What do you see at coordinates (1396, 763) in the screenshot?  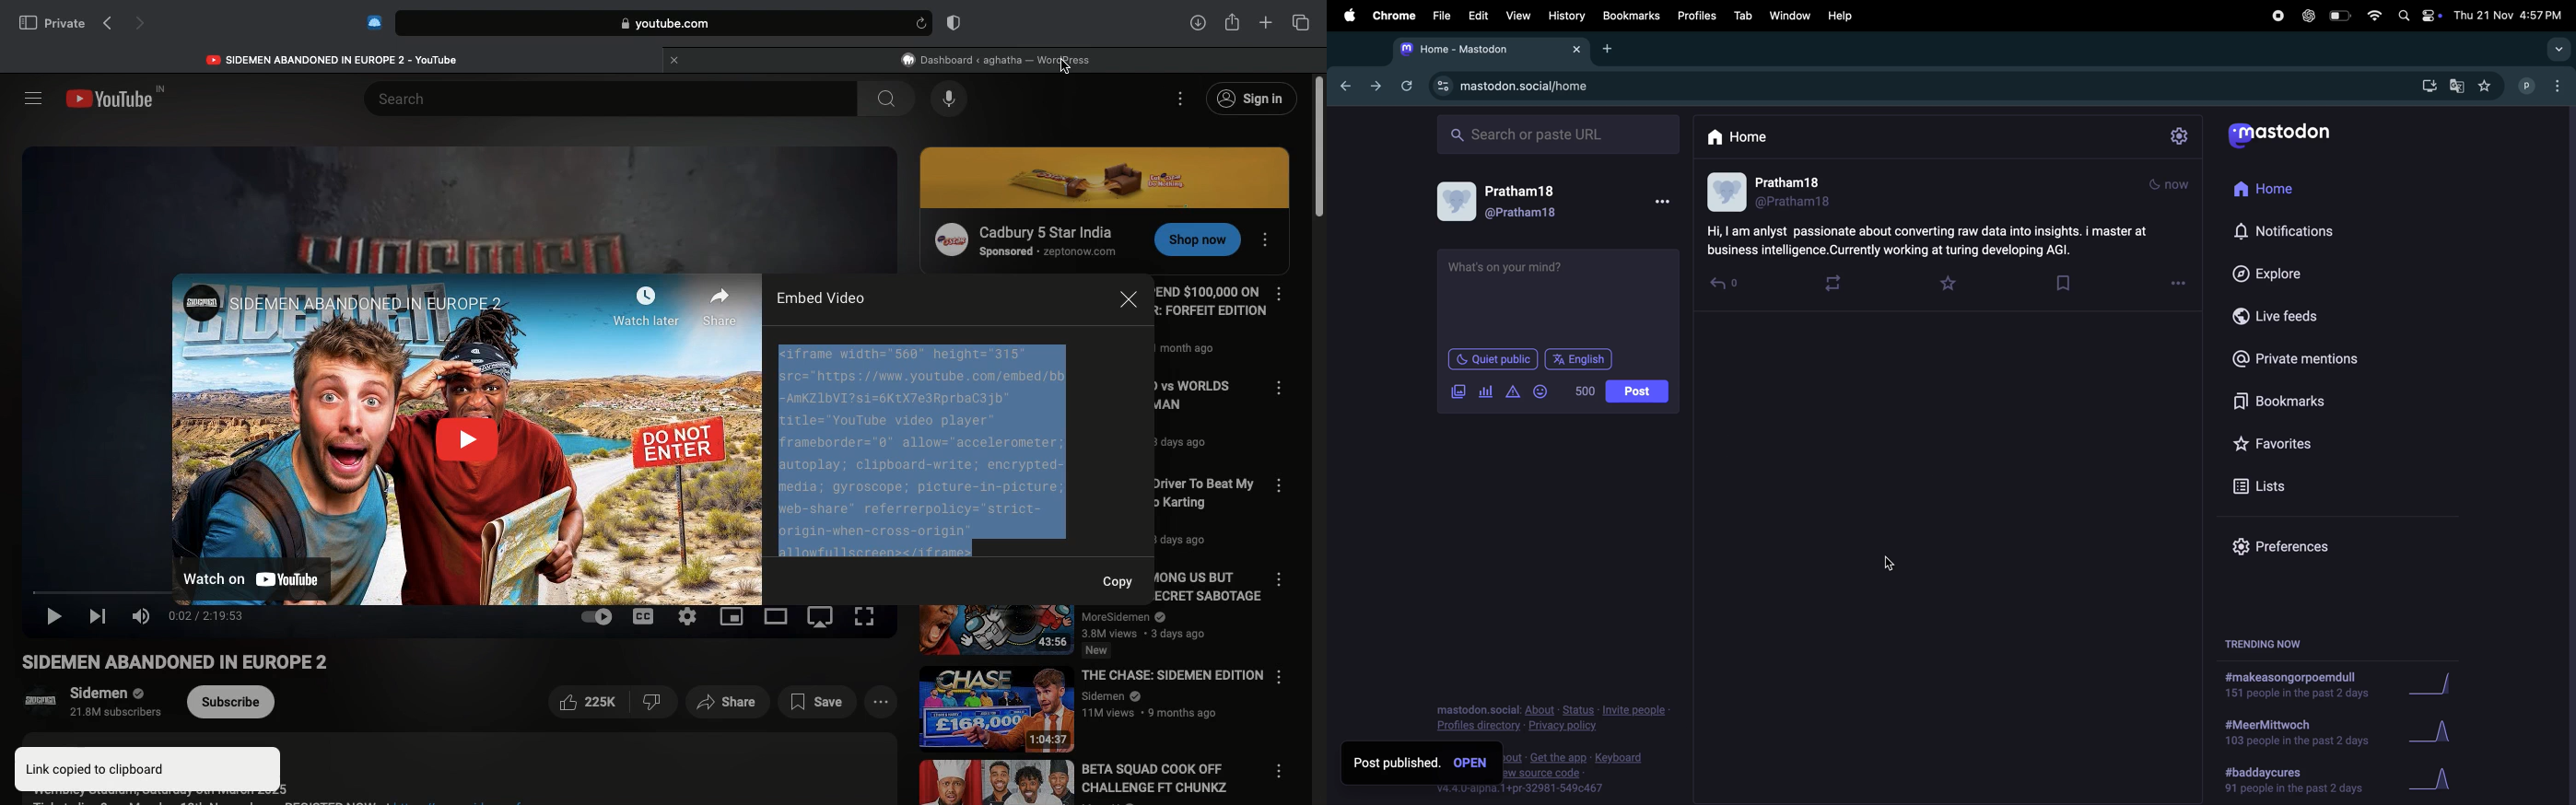 I see `post published` at bounding box center [1396, 763].